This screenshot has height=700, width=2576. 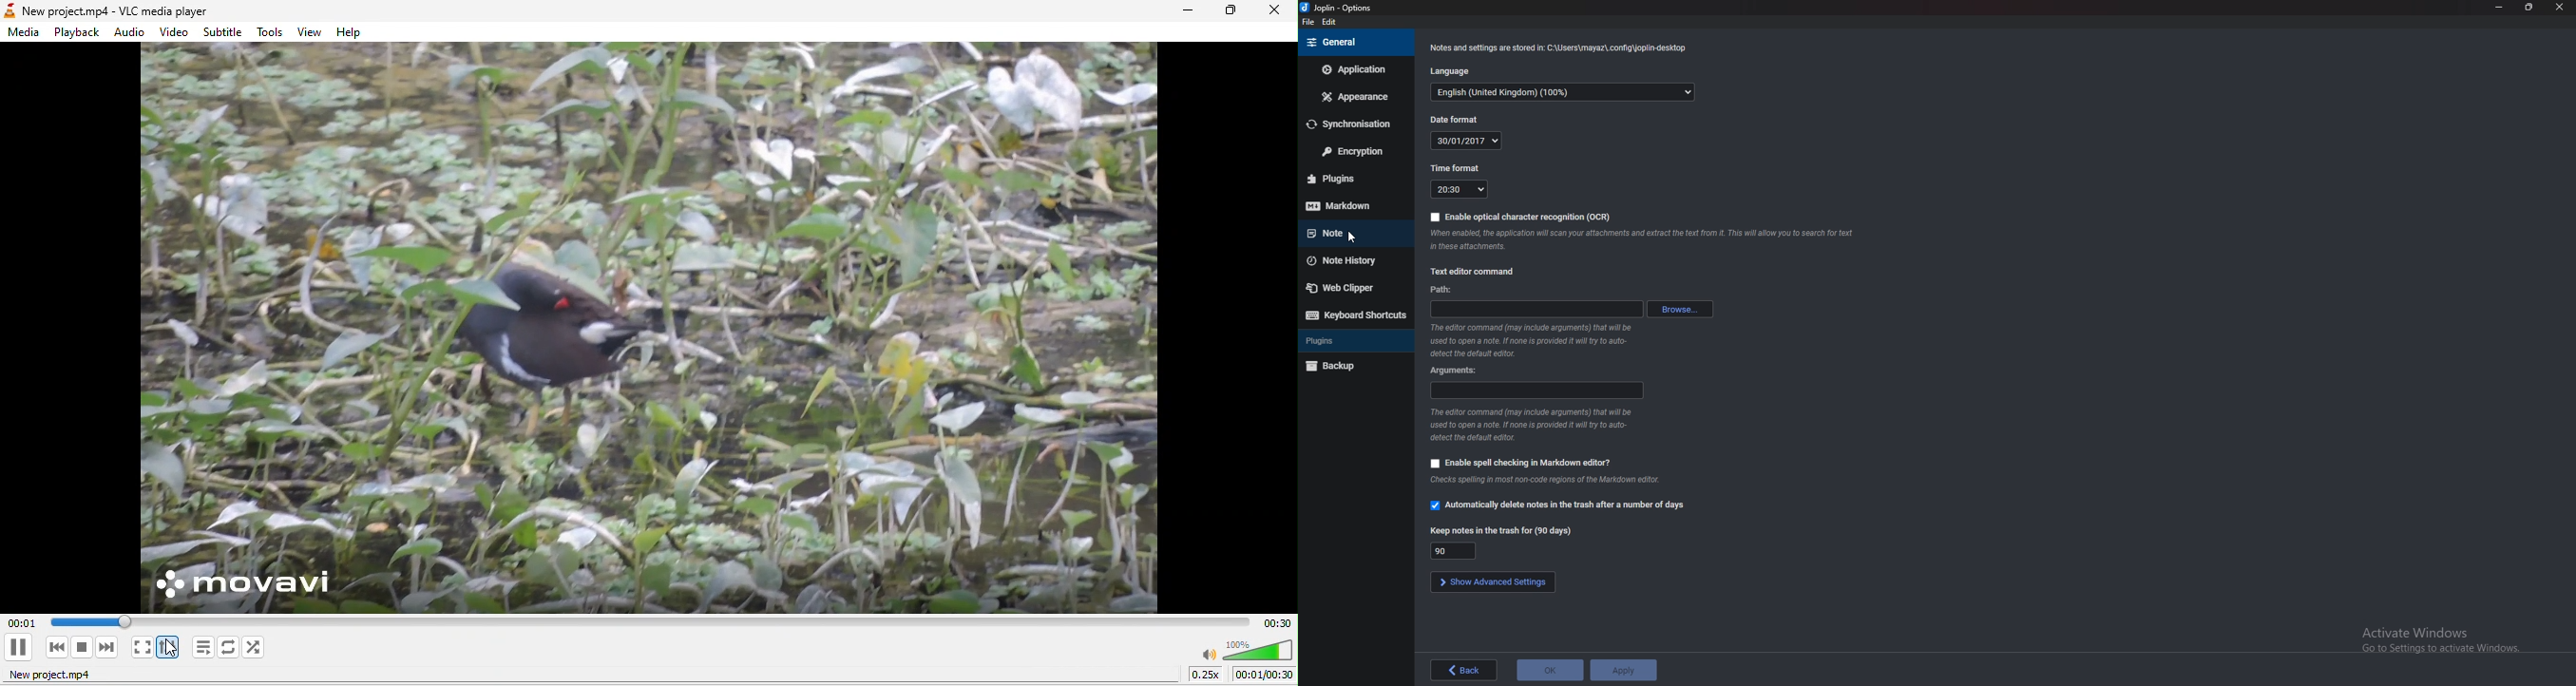 What do you see at coordinates (176, 647) in the screenshot?
I see `cursor movement` at bounding box center [176, 647].